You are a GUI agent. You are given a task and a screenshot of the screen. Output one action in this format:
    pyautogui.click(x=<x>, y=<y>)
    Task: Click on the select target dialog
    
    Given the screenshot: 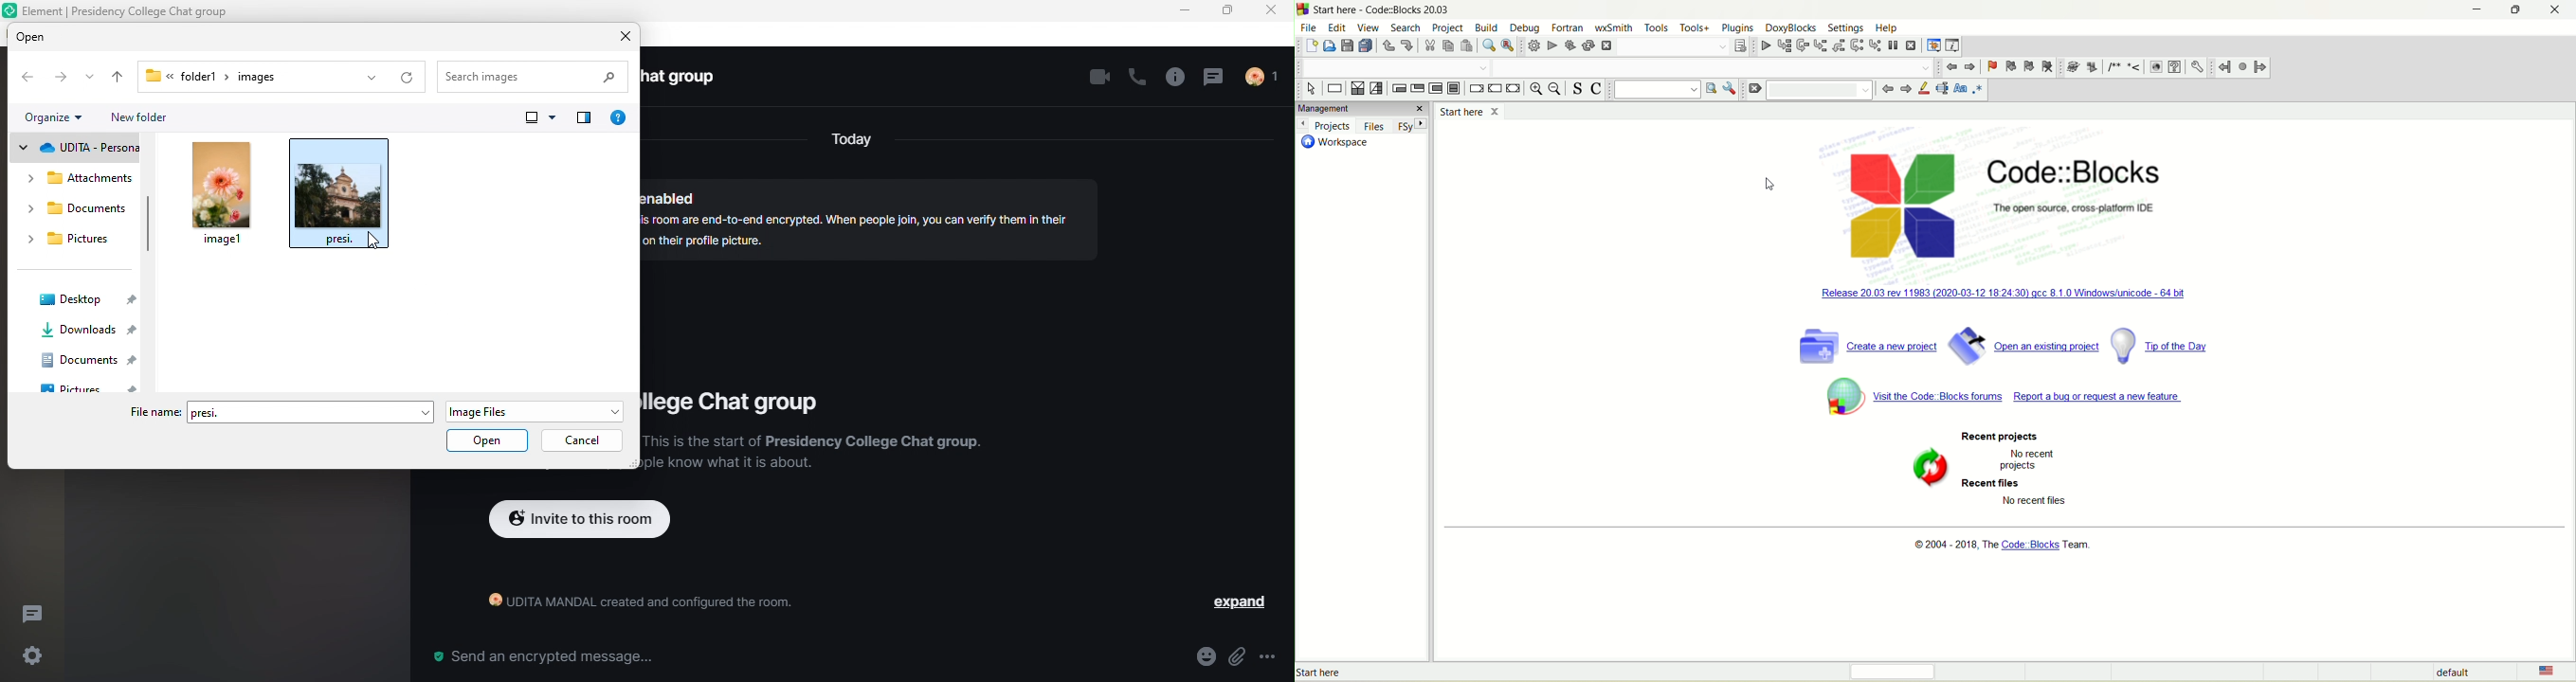 What is the action you would take?
    pyautogui.click(x=1739, y=45)
    